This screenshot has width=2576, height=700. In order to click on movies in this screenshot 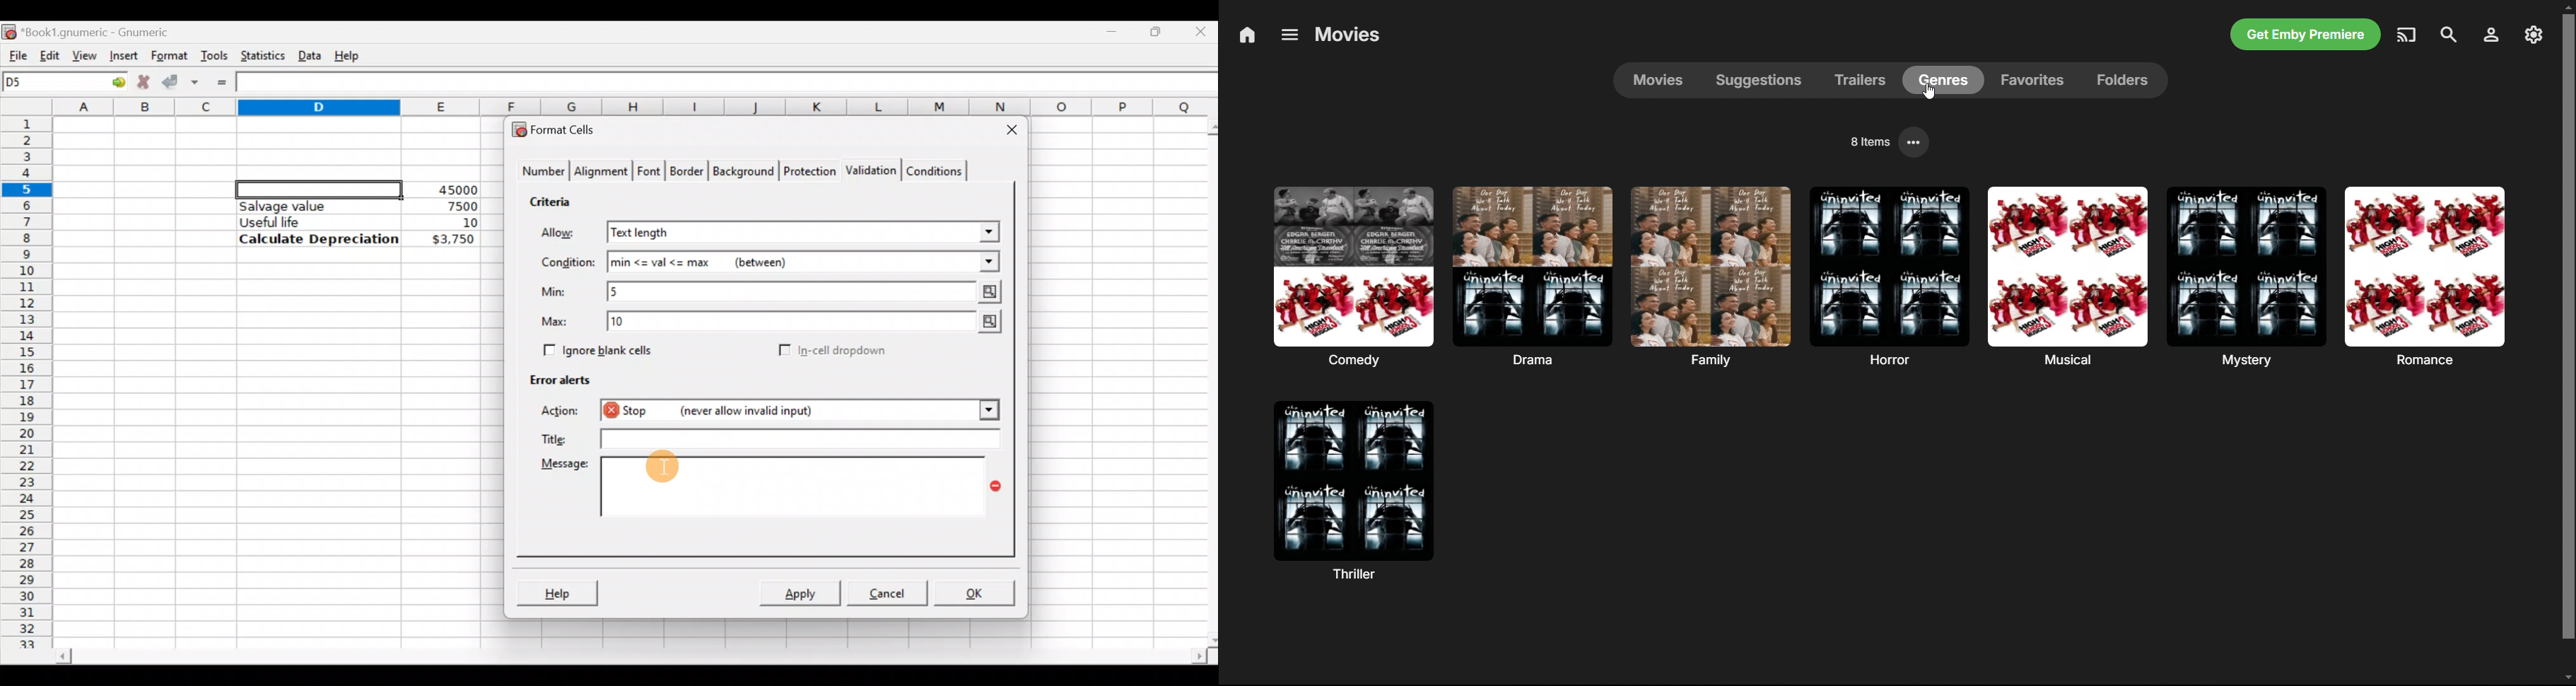, I will do `click(1659, 80)`.